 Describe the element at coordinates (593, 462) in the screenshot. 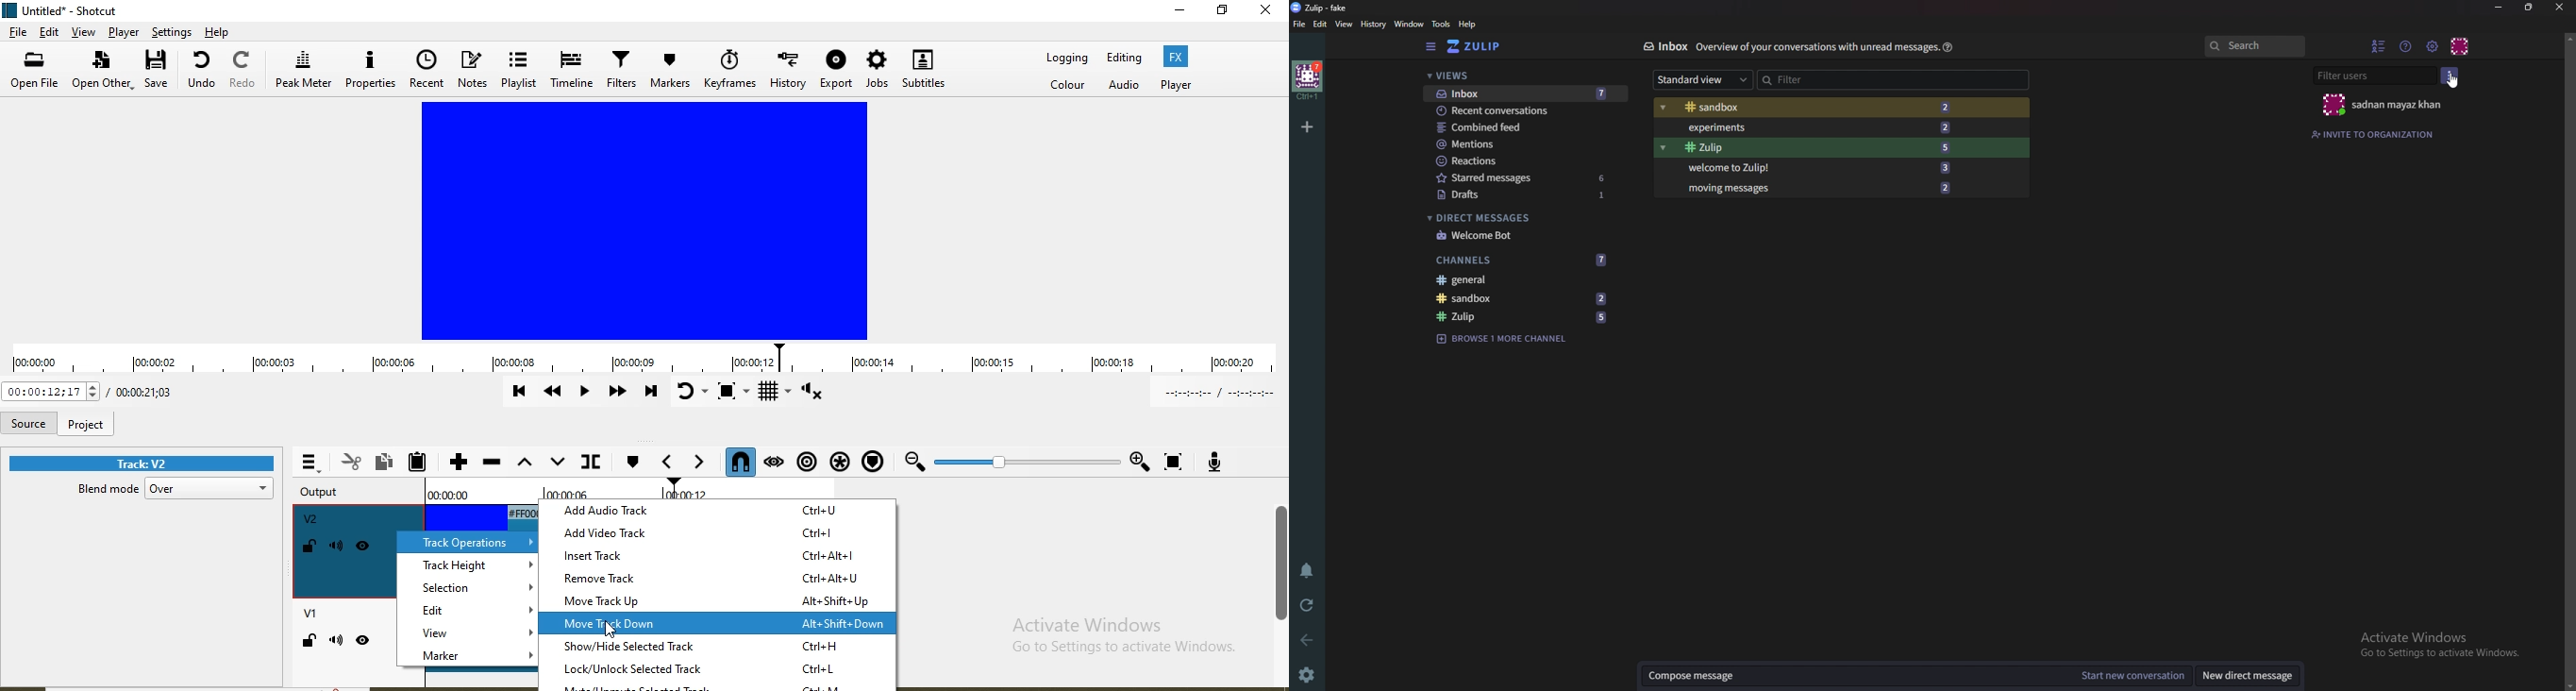

I see `Split at playhead` at that location.